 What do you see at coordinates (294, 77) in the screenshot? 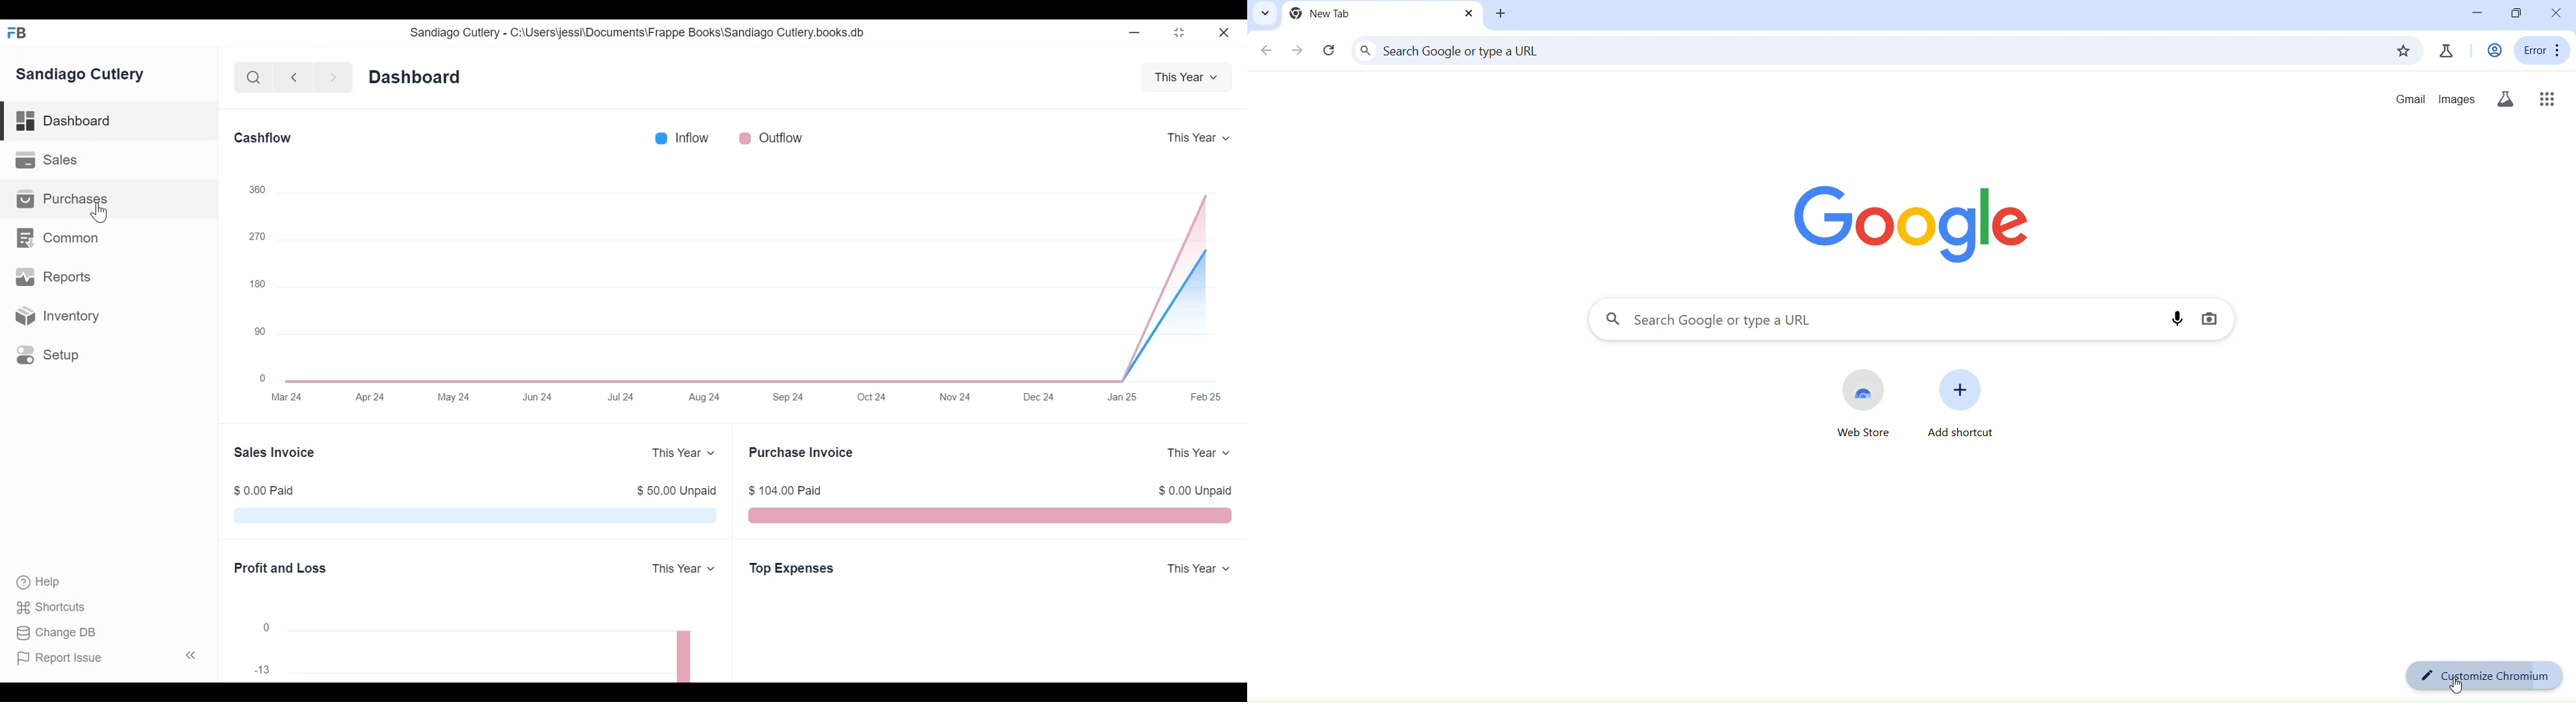
I see `Naviagate back` at bounding box center [294, 77].